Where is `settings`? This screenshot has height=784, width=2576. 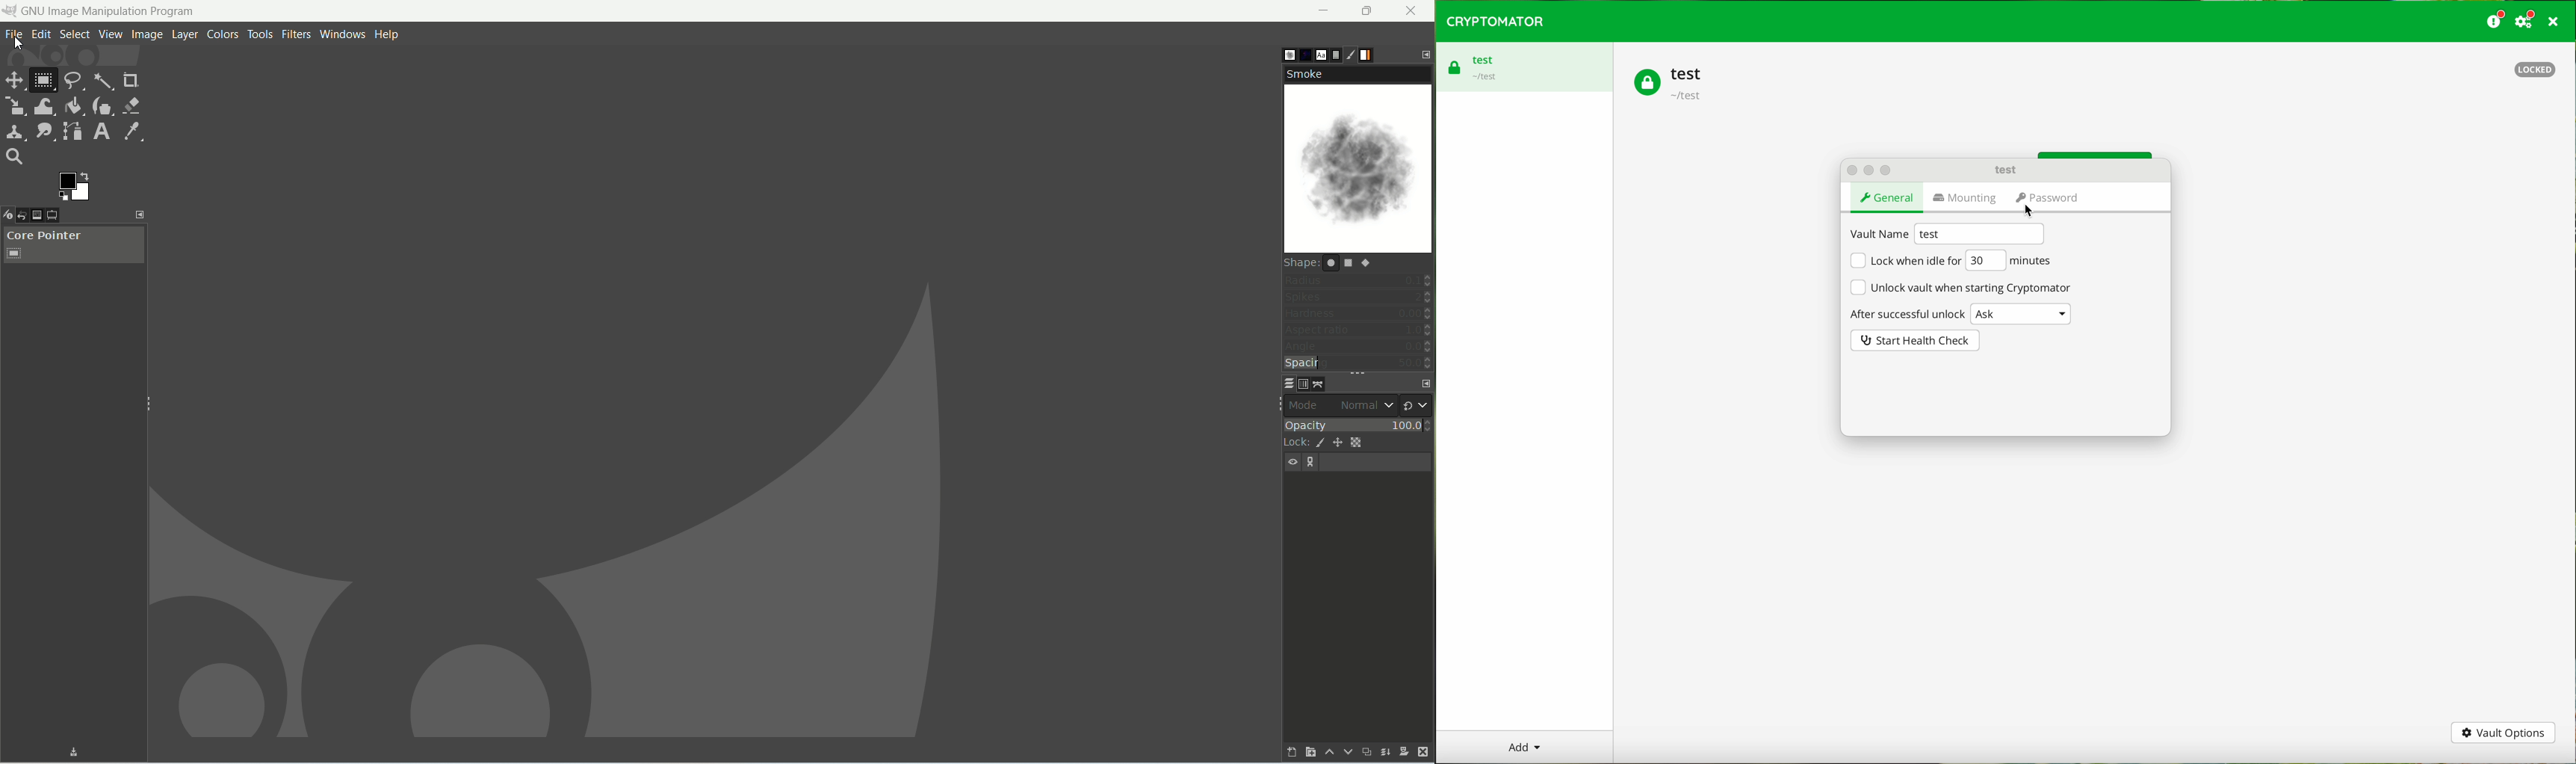
settings is located at coordinates (2527, 20).